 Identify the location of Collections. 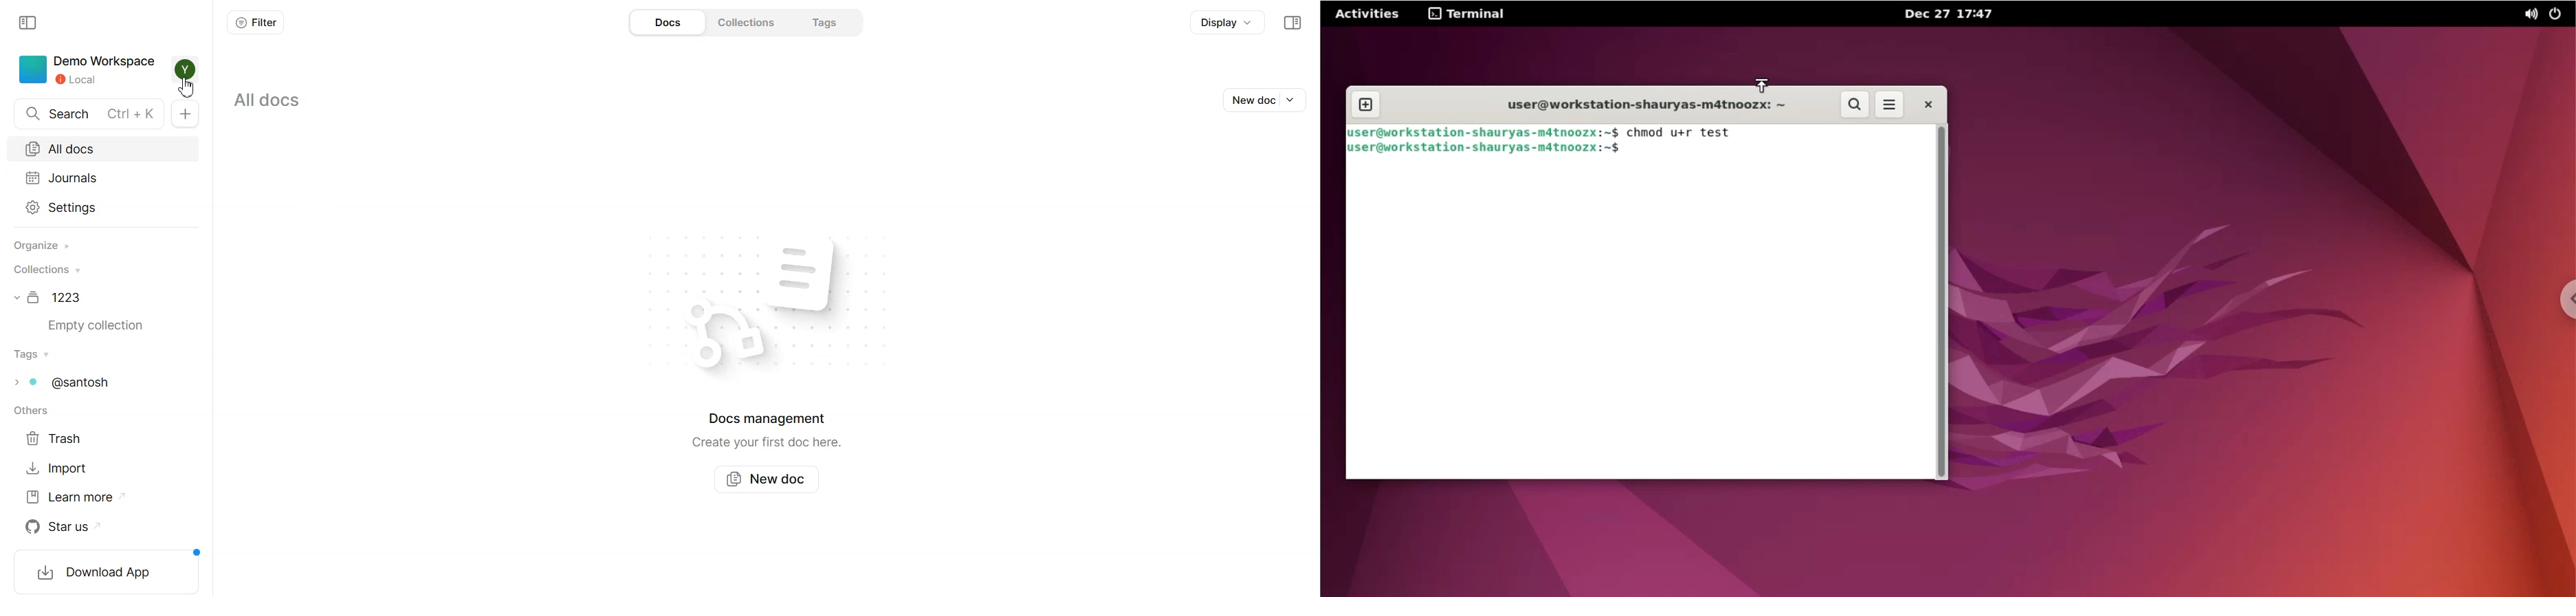
(45, 269).